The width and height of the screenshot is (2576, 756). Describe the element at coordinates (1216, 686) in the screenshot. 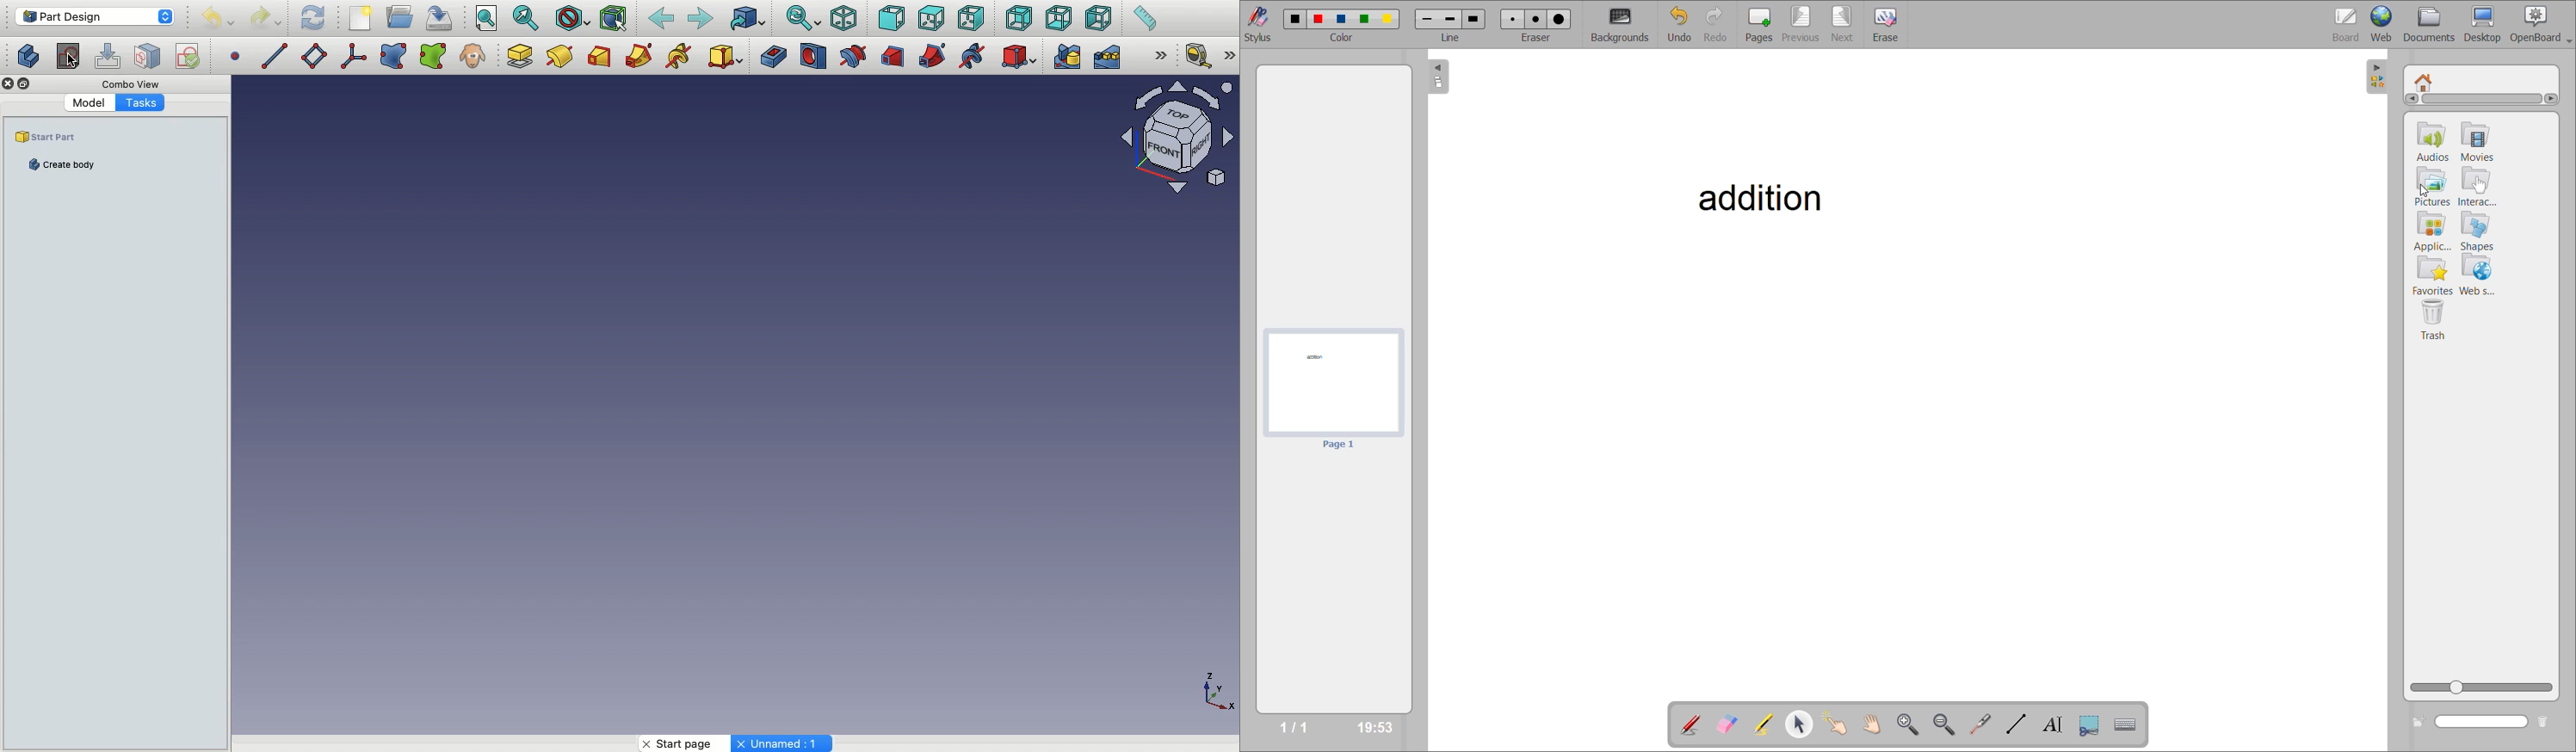

I see `Axis` at that location.